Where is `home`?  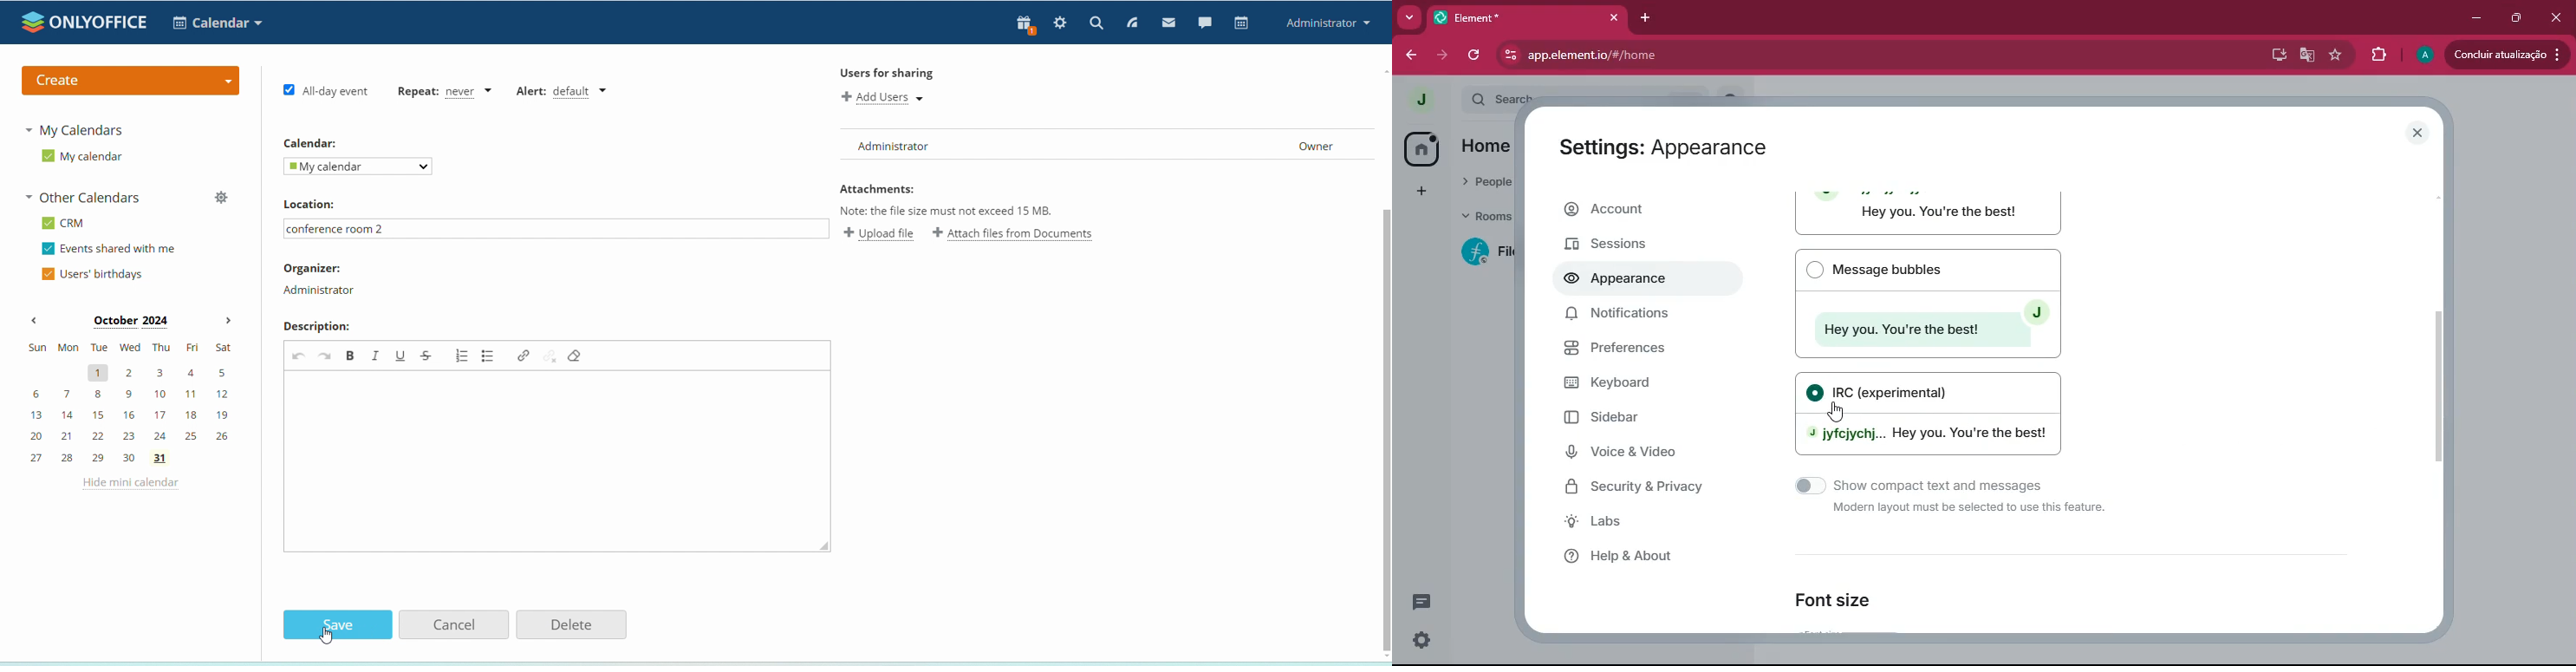 home is located at coordinates (1421, 148).